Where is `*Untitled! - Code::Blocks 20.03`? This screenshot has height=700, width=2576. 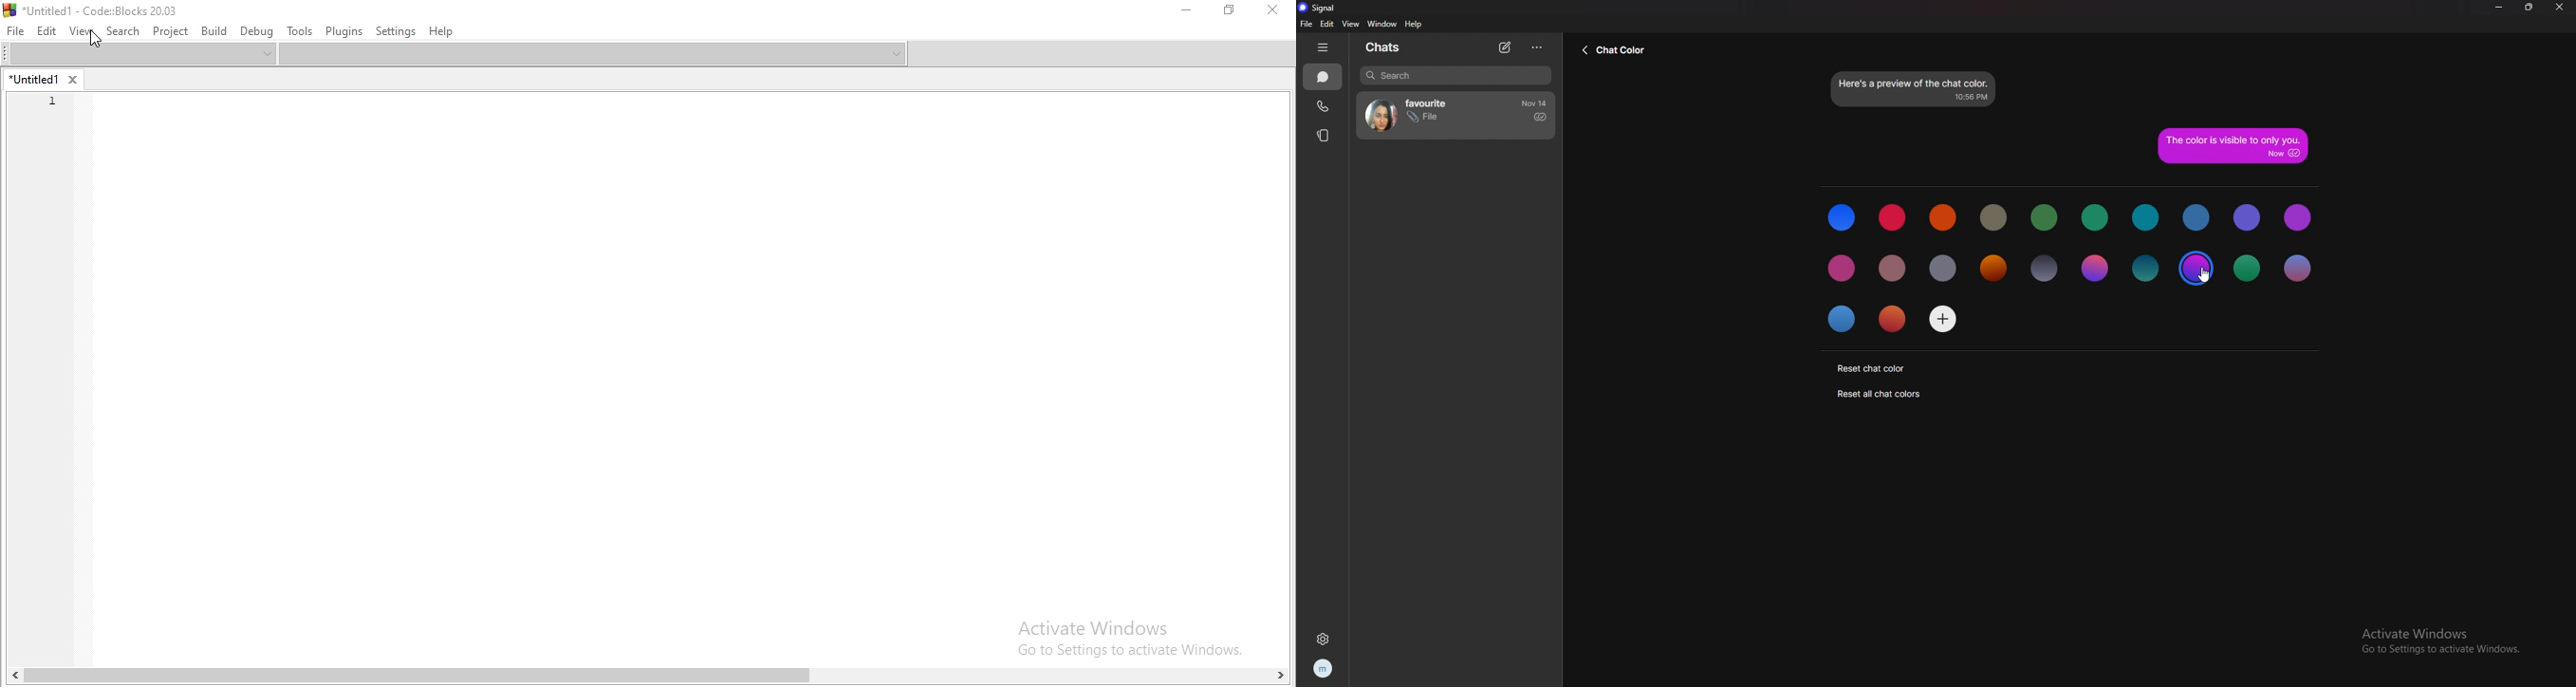 *Untitled! - Code::Blocks 20.03 is located at coordinates (96, 9).